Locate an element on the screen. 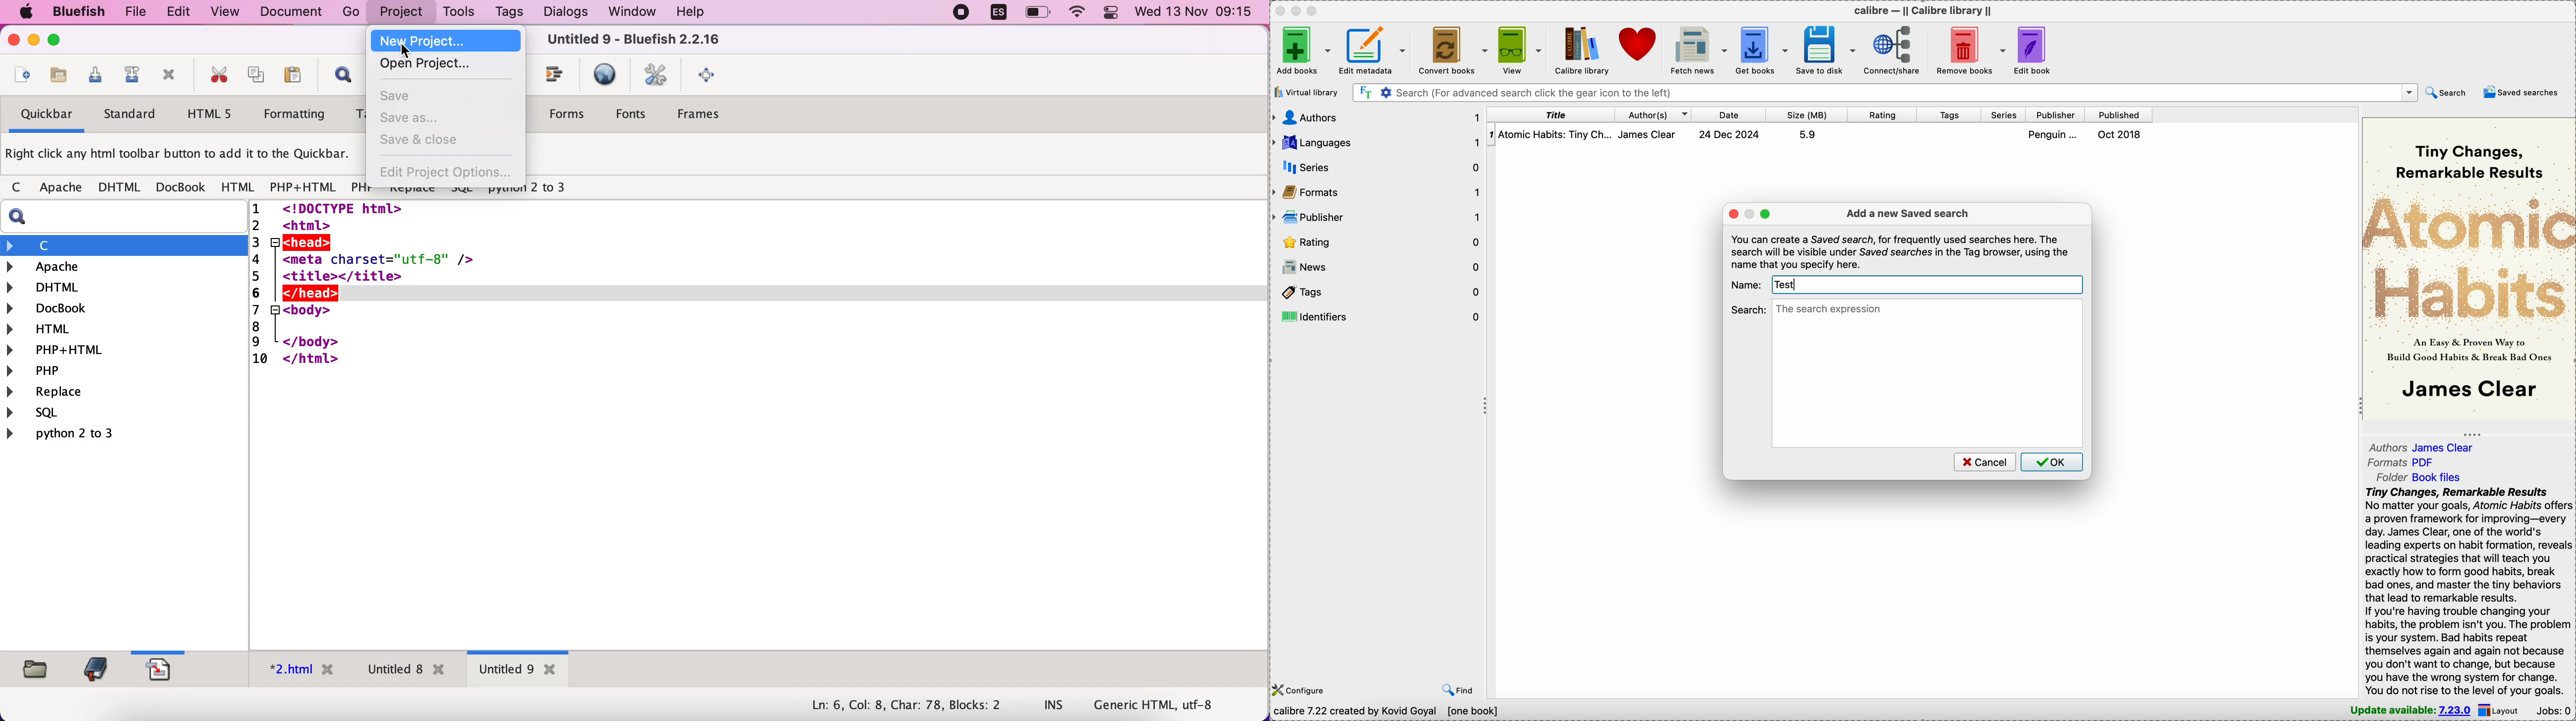  book cover preview is located at coordinates (2468, 267).